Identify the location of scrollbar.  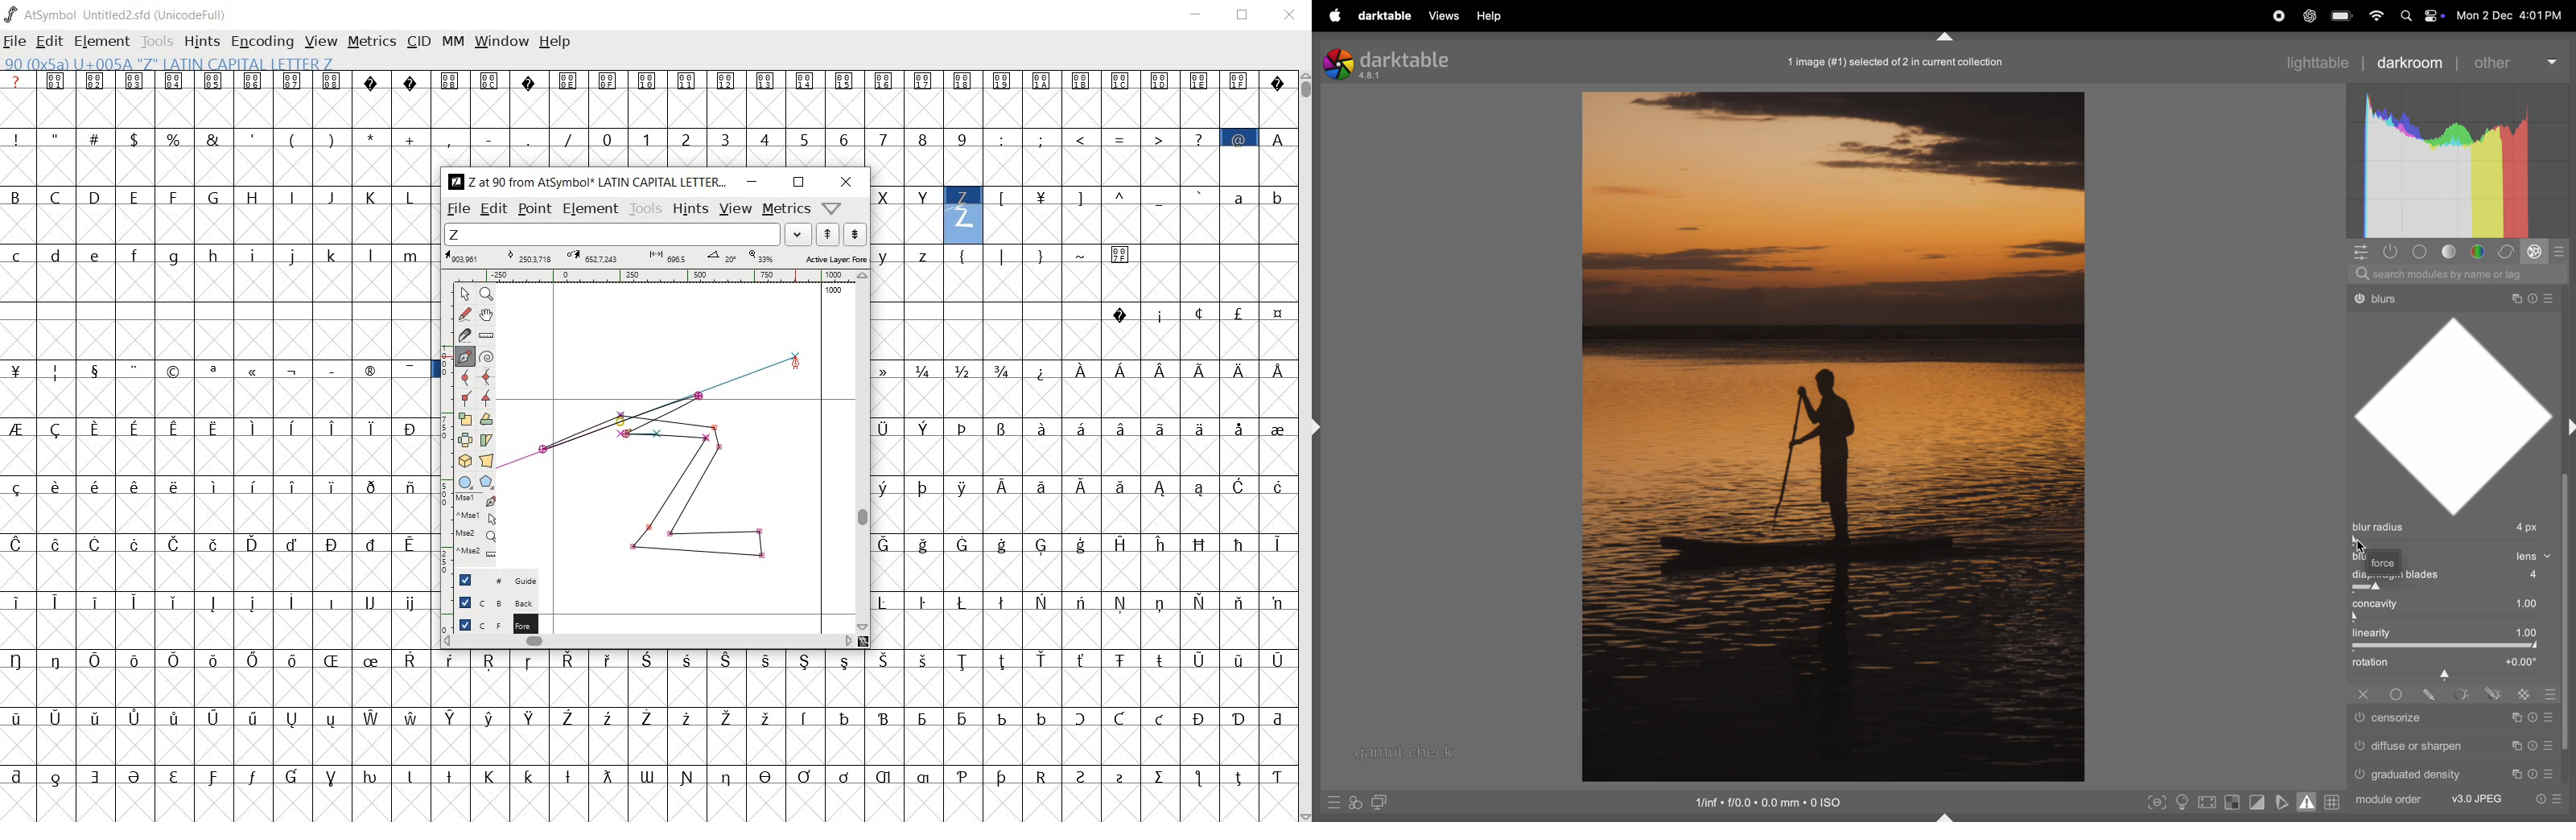
(1304, 445).